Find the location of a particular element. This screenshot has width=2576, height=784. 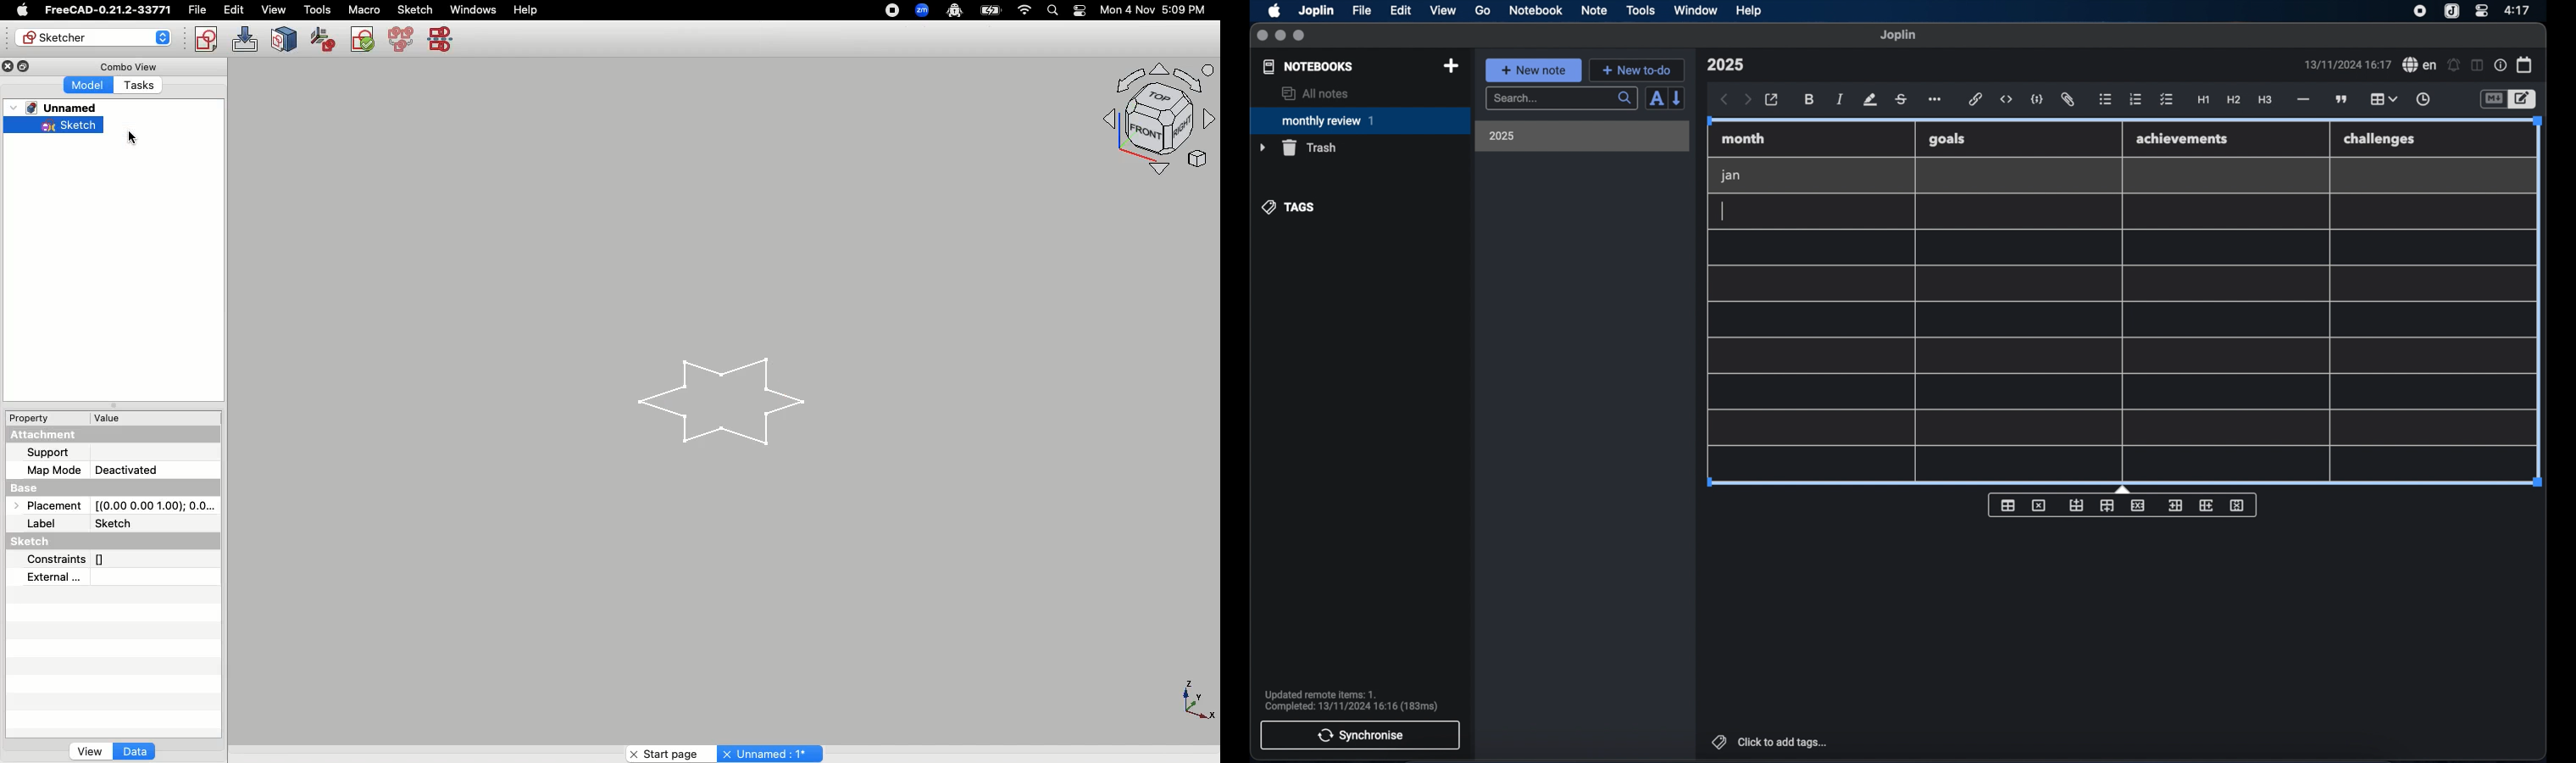

spel check is located at coordinates (2420, 65).